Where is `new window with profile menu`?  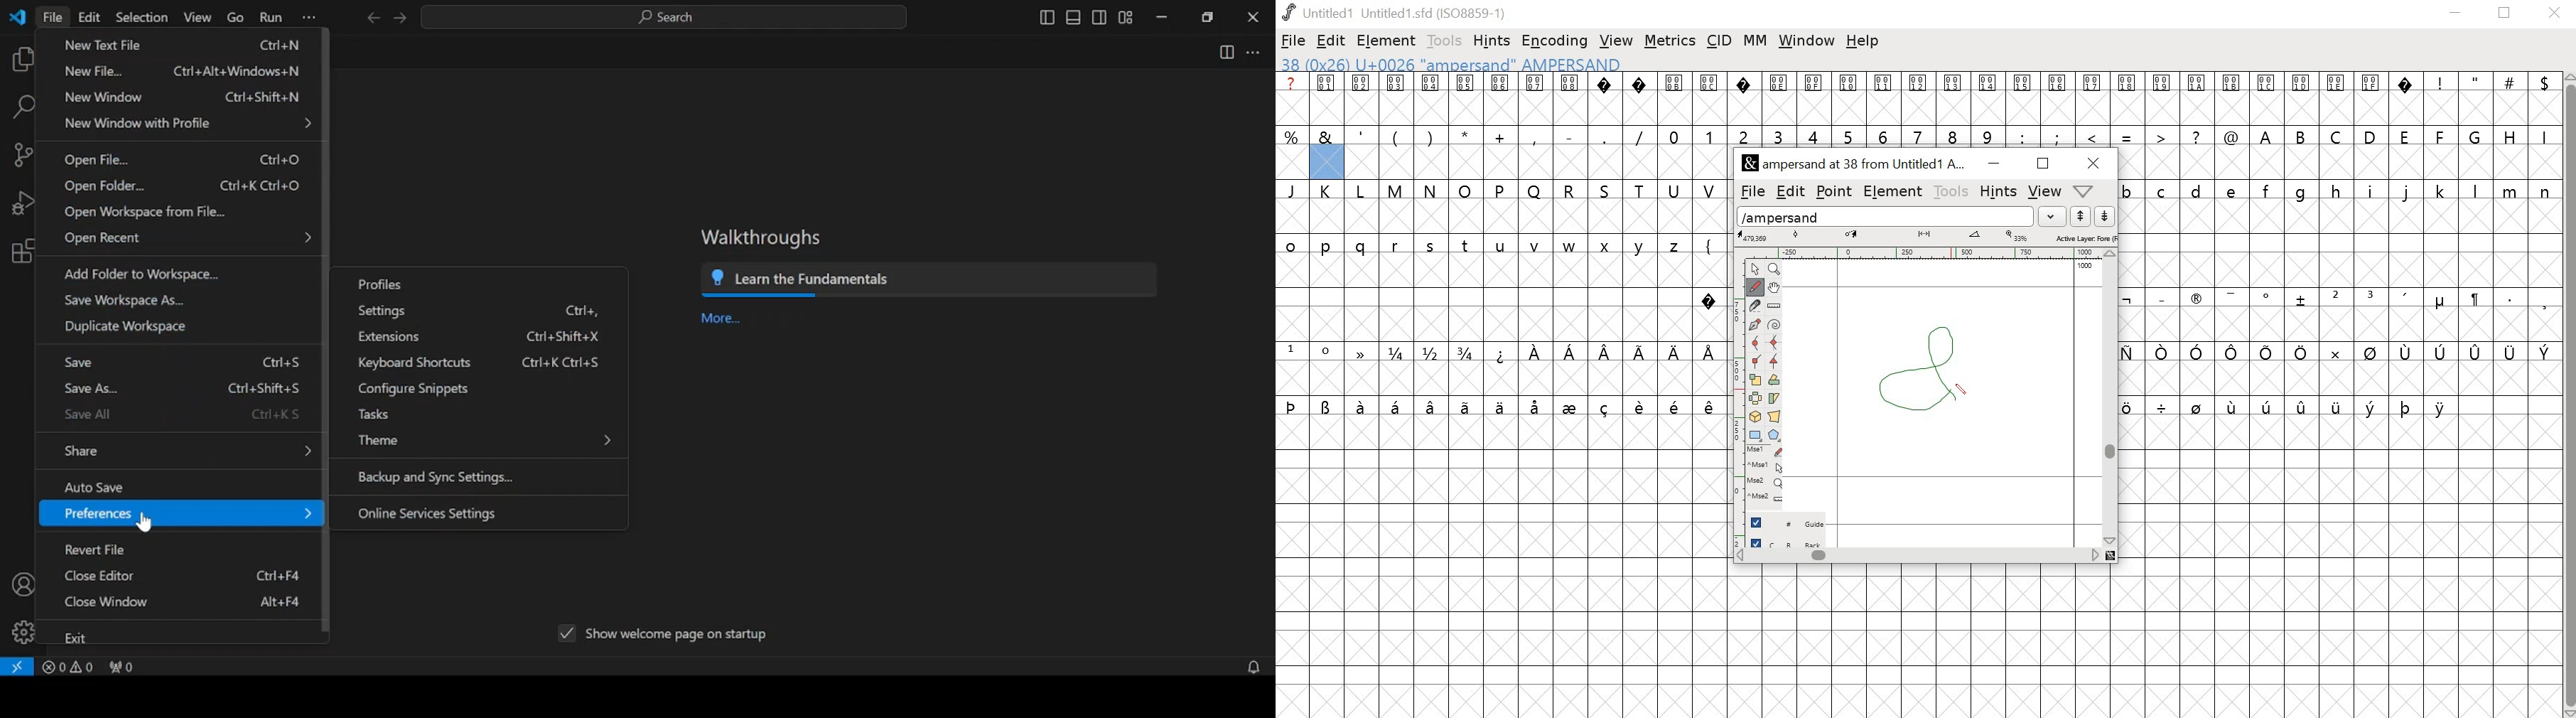 new window with profile menu is located at coordinates (188, 124).